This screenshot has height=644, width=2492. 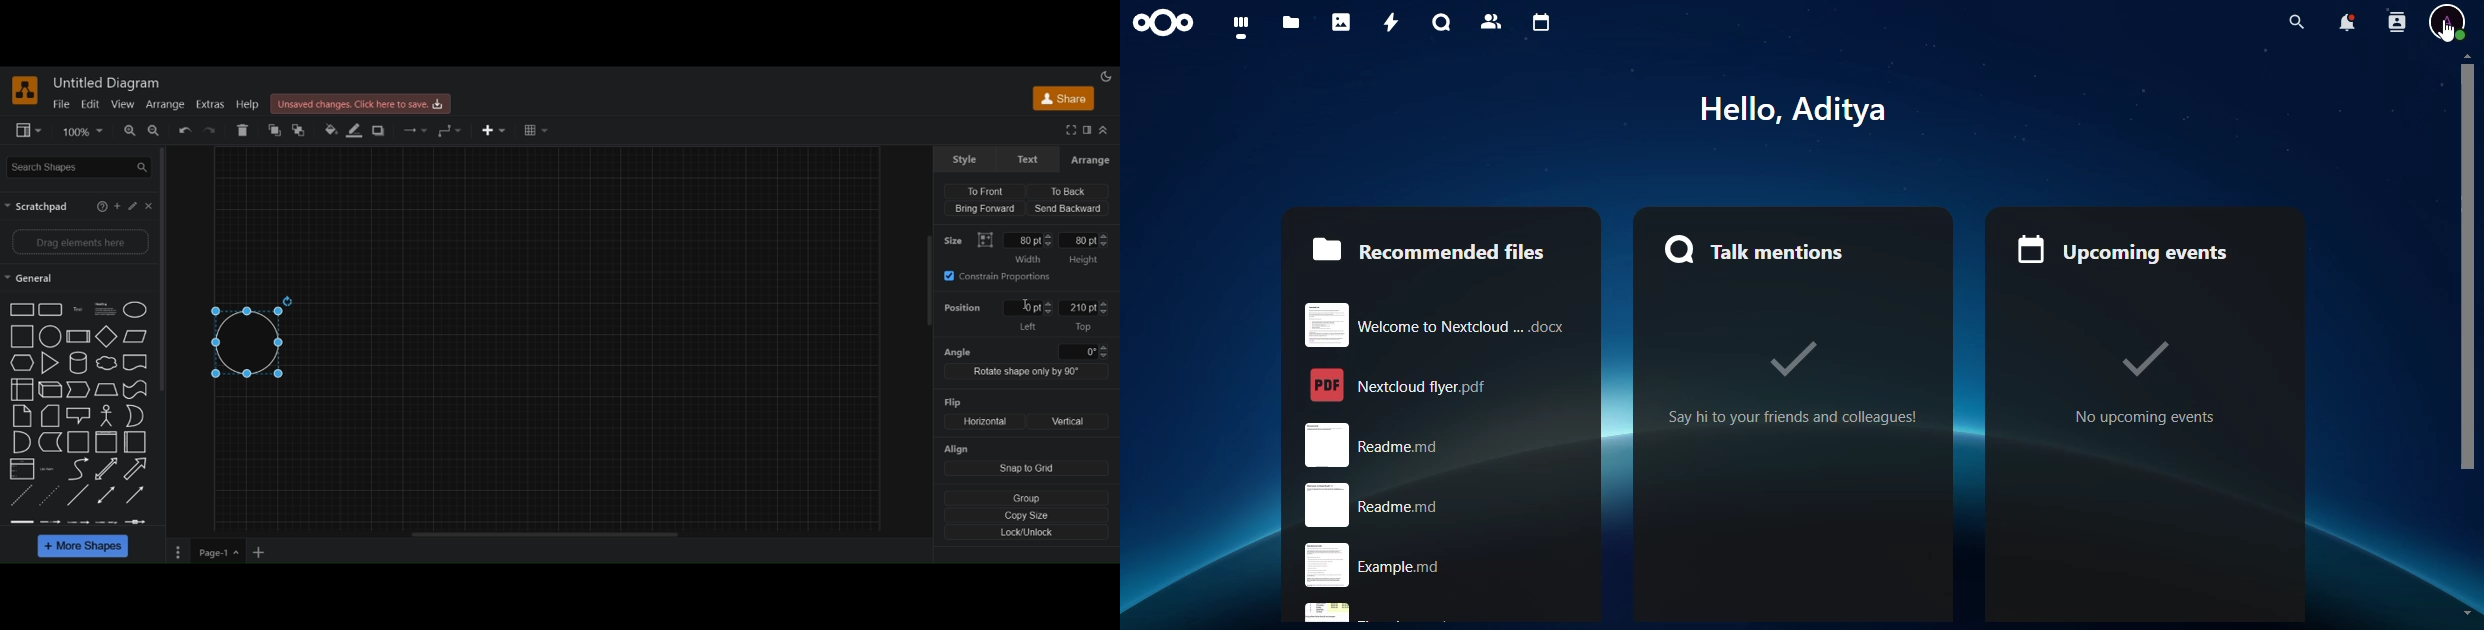 I want to click on Cylinder, so click(x=80, y=364).